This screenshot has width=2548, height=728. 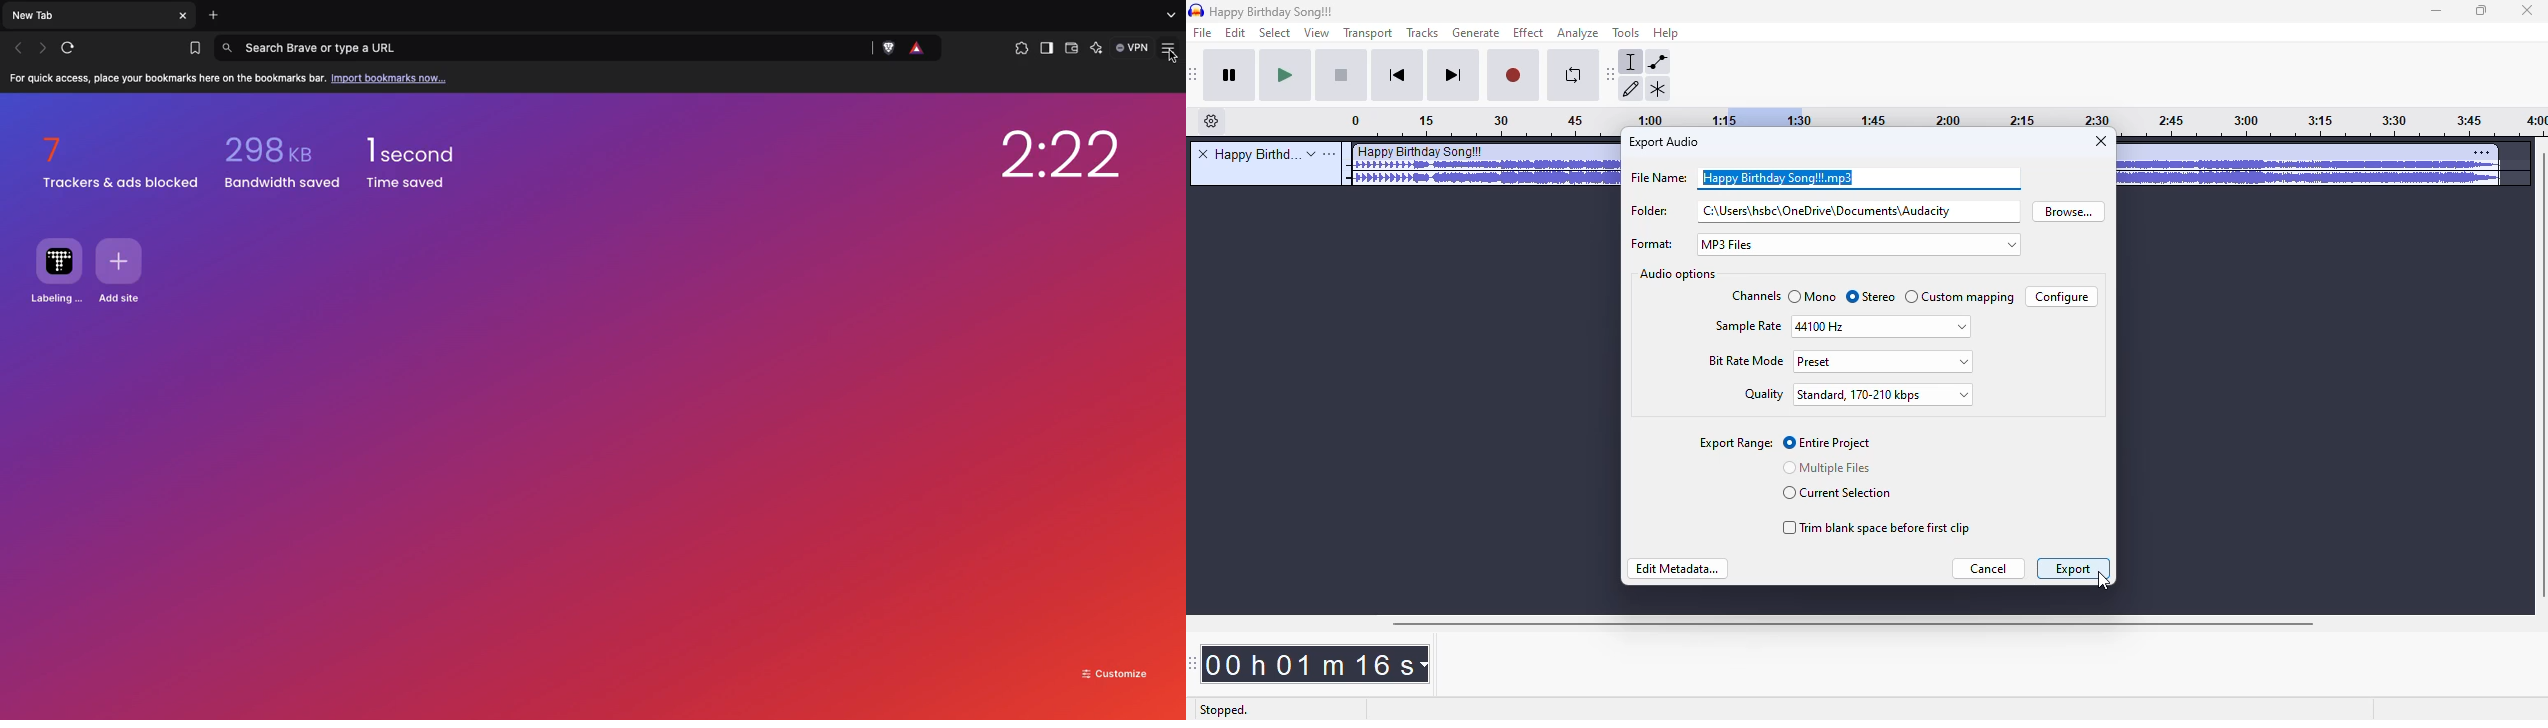 I want to click on record, so click(x=1514, y=77).